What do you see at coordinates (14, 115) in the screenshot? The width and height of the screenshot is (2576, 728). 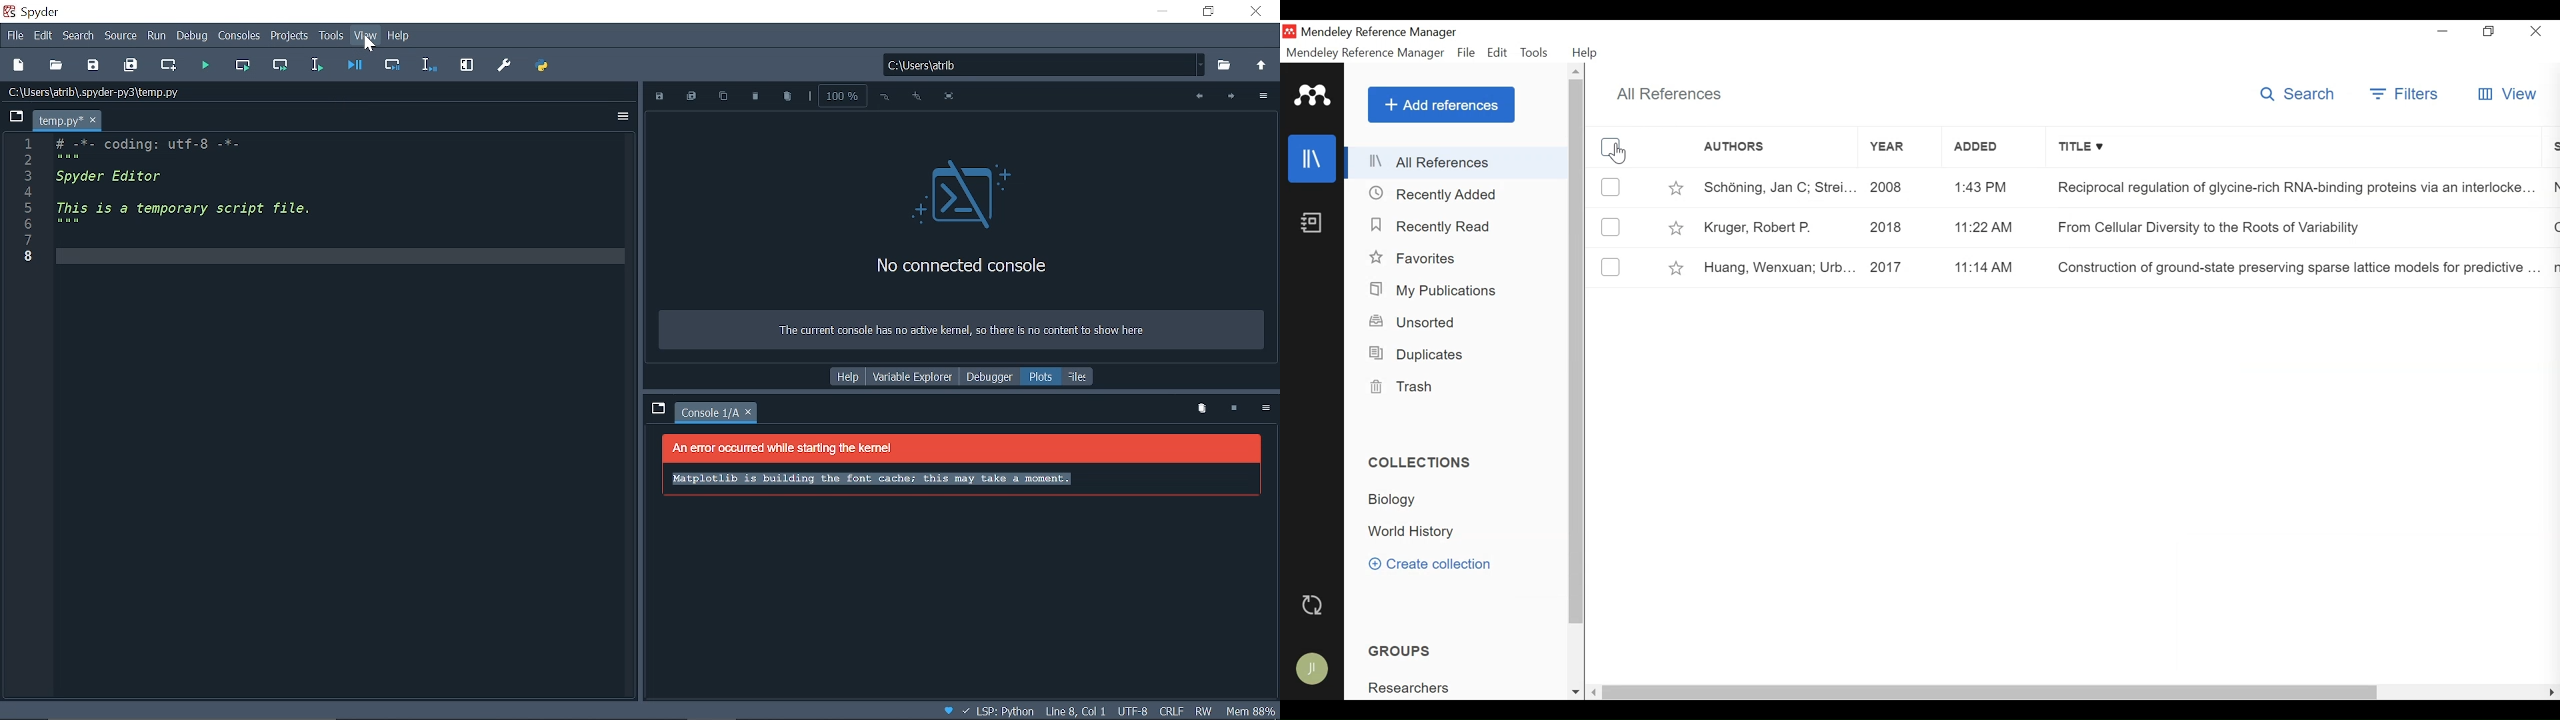 I see `Browse Tabs` at bounding box center [14, 115].